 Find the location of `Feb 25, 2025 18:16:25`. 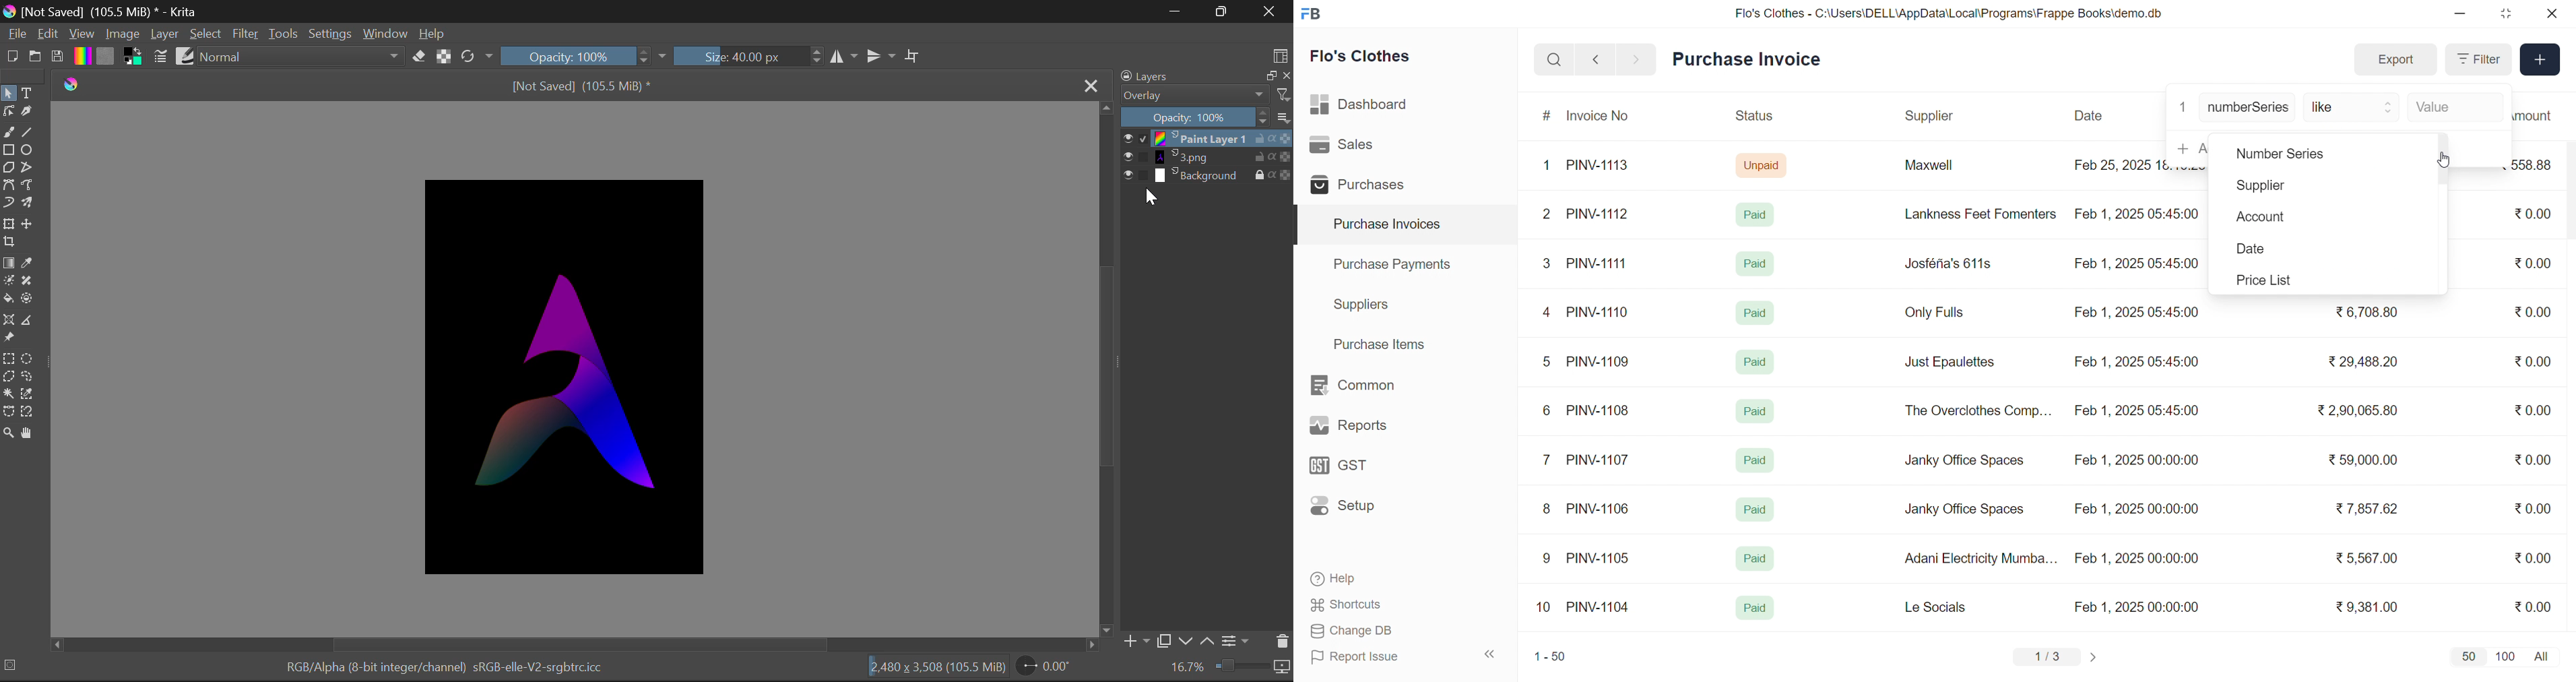

Feb 25, 2025 18:16:25 is located at coordinates (2118, 164).